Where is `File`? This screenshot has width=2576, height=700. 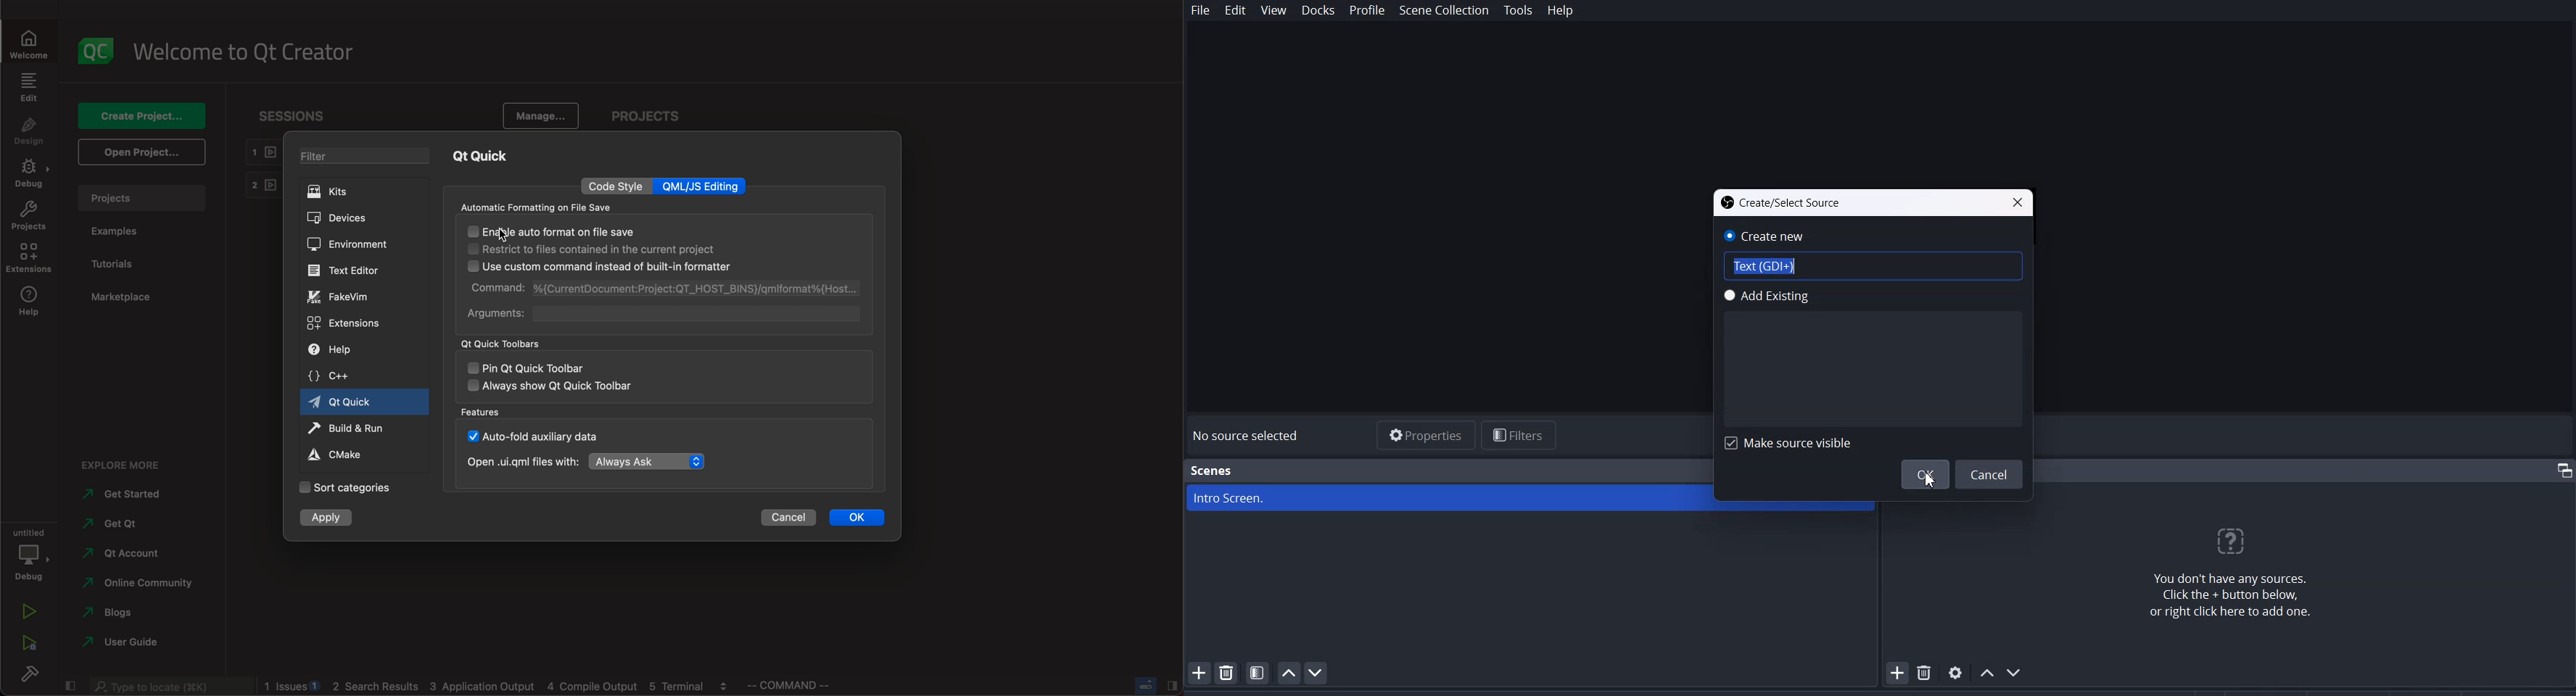 File is located at coordinates (1201, 11).